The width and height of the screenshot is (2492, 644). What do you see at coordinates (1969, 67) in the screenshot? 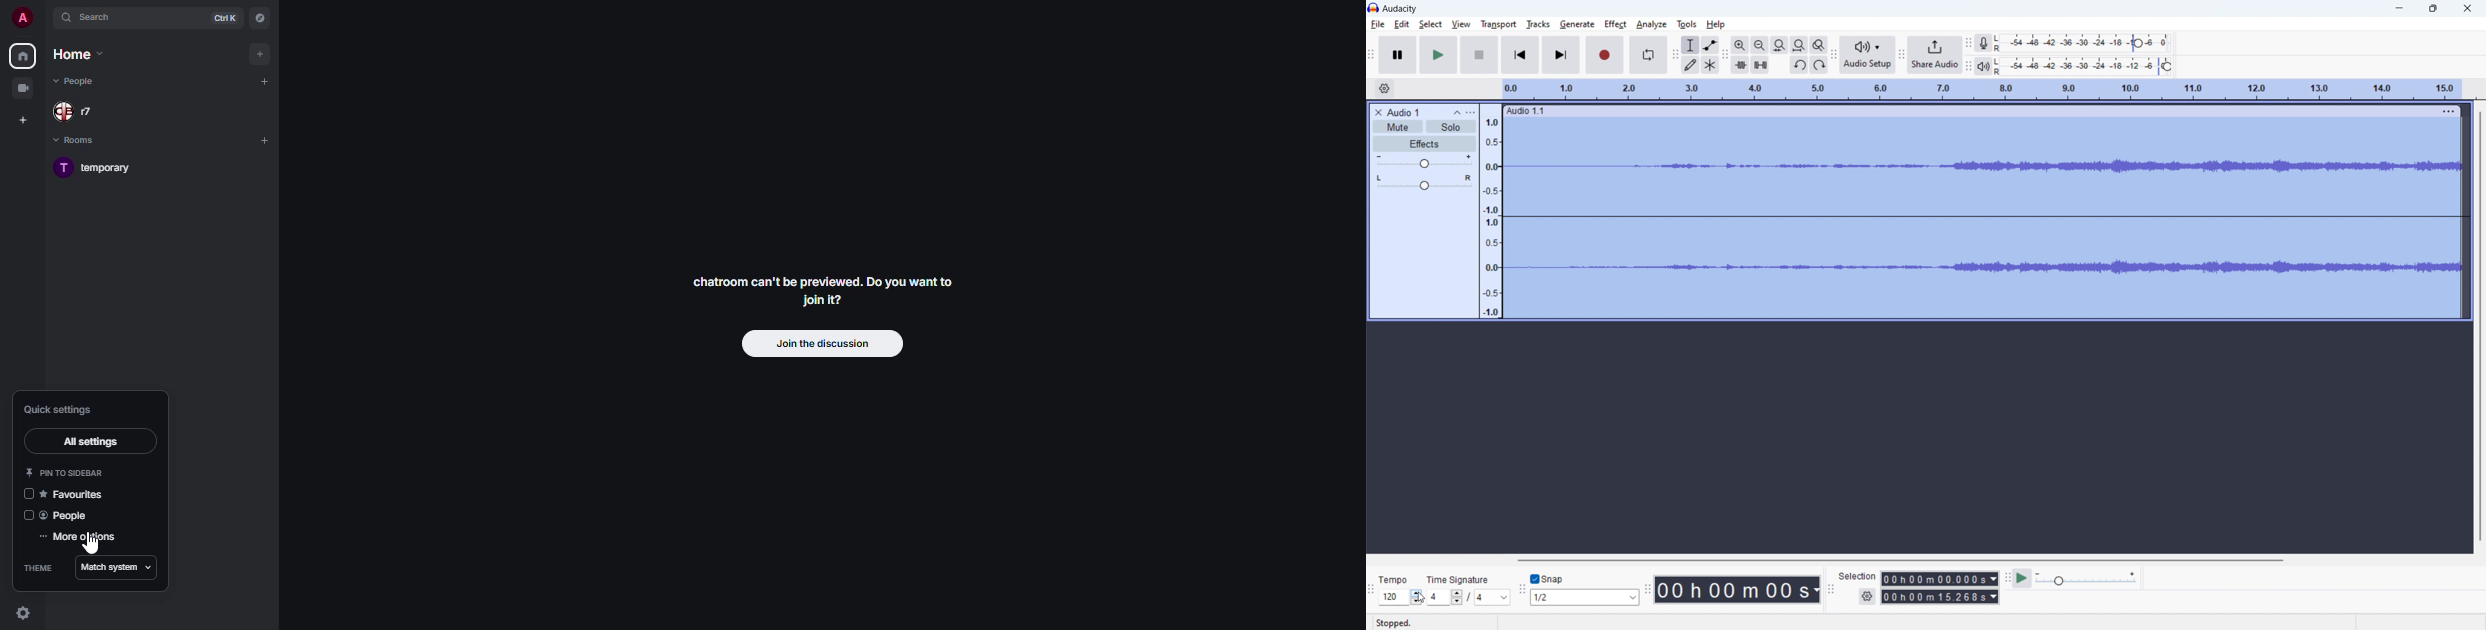
I see `recording meter toolbar` at bounding box center [1969, 67].